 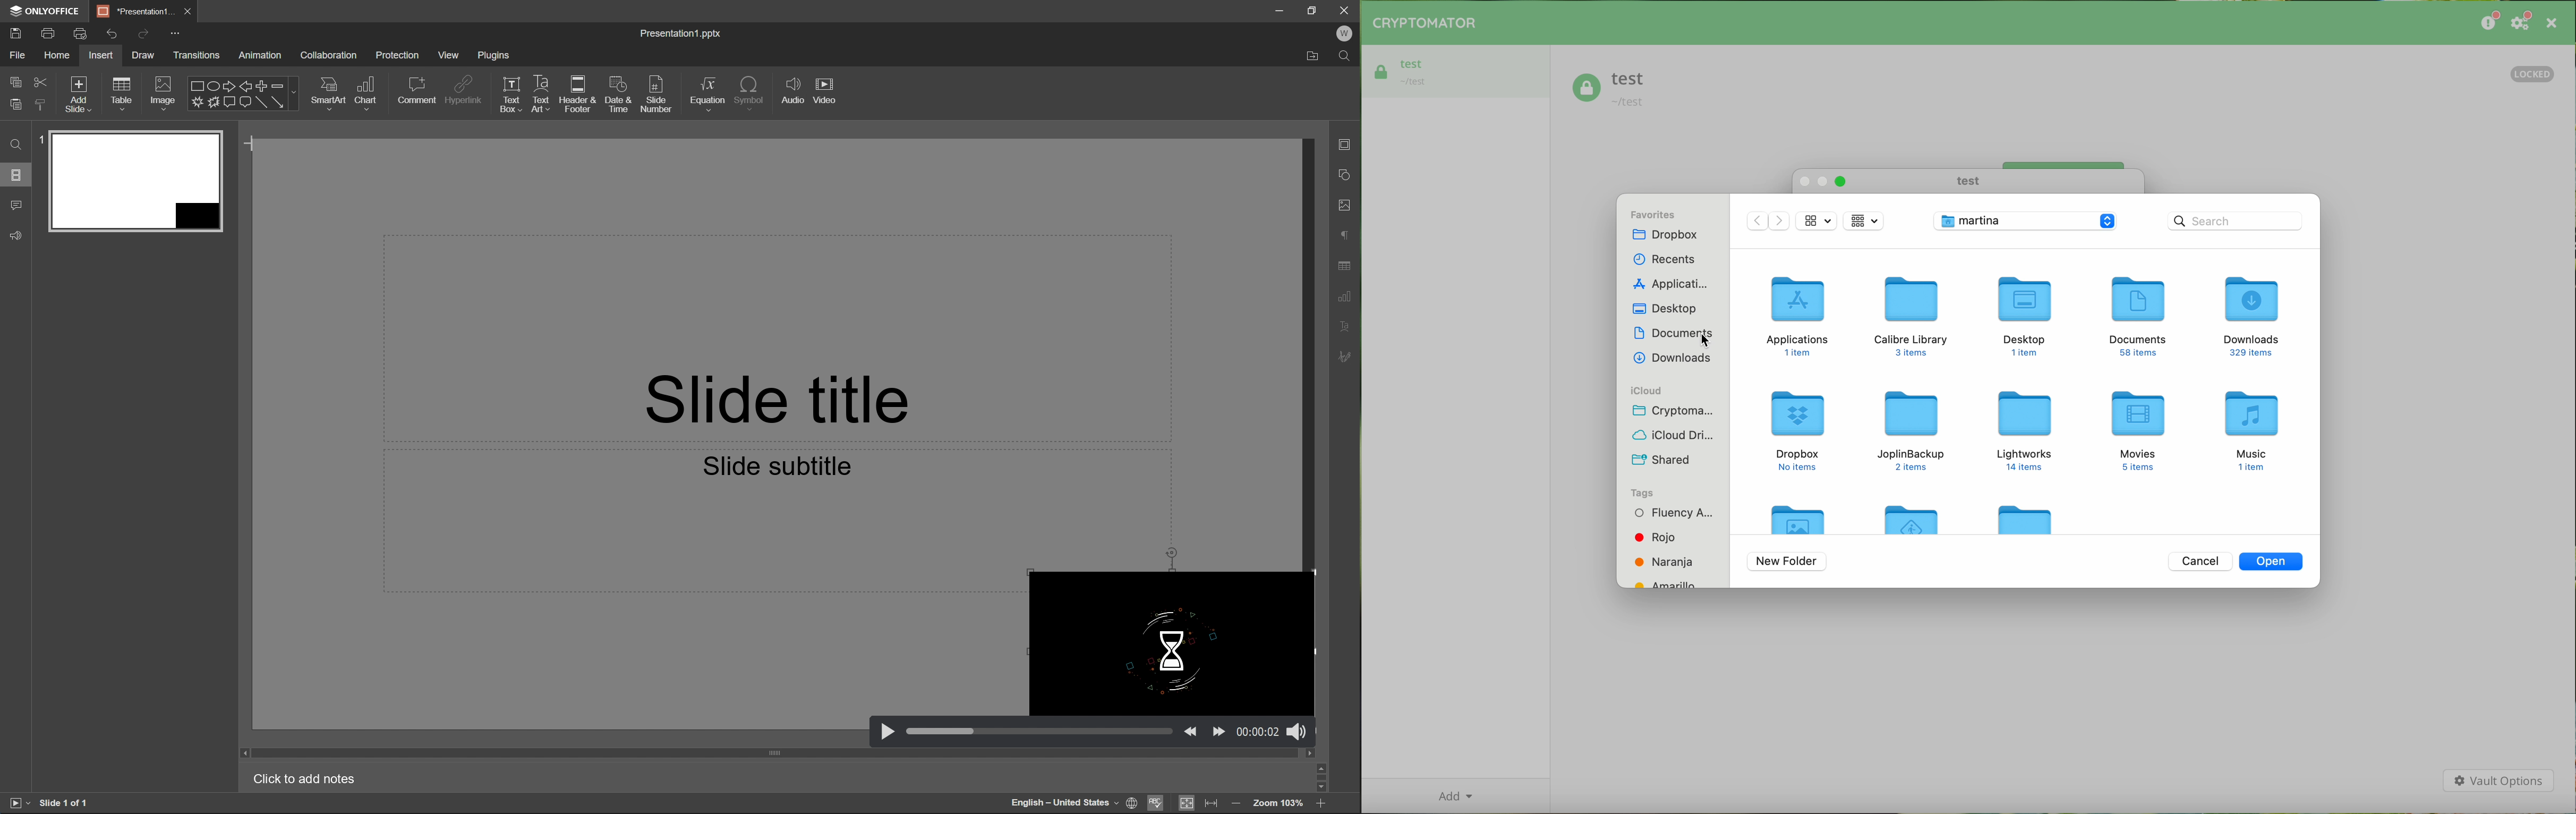 What do you see at coordinates (161, 92) in the screenshot?
I see `Images` at bounding box center [161, 92].